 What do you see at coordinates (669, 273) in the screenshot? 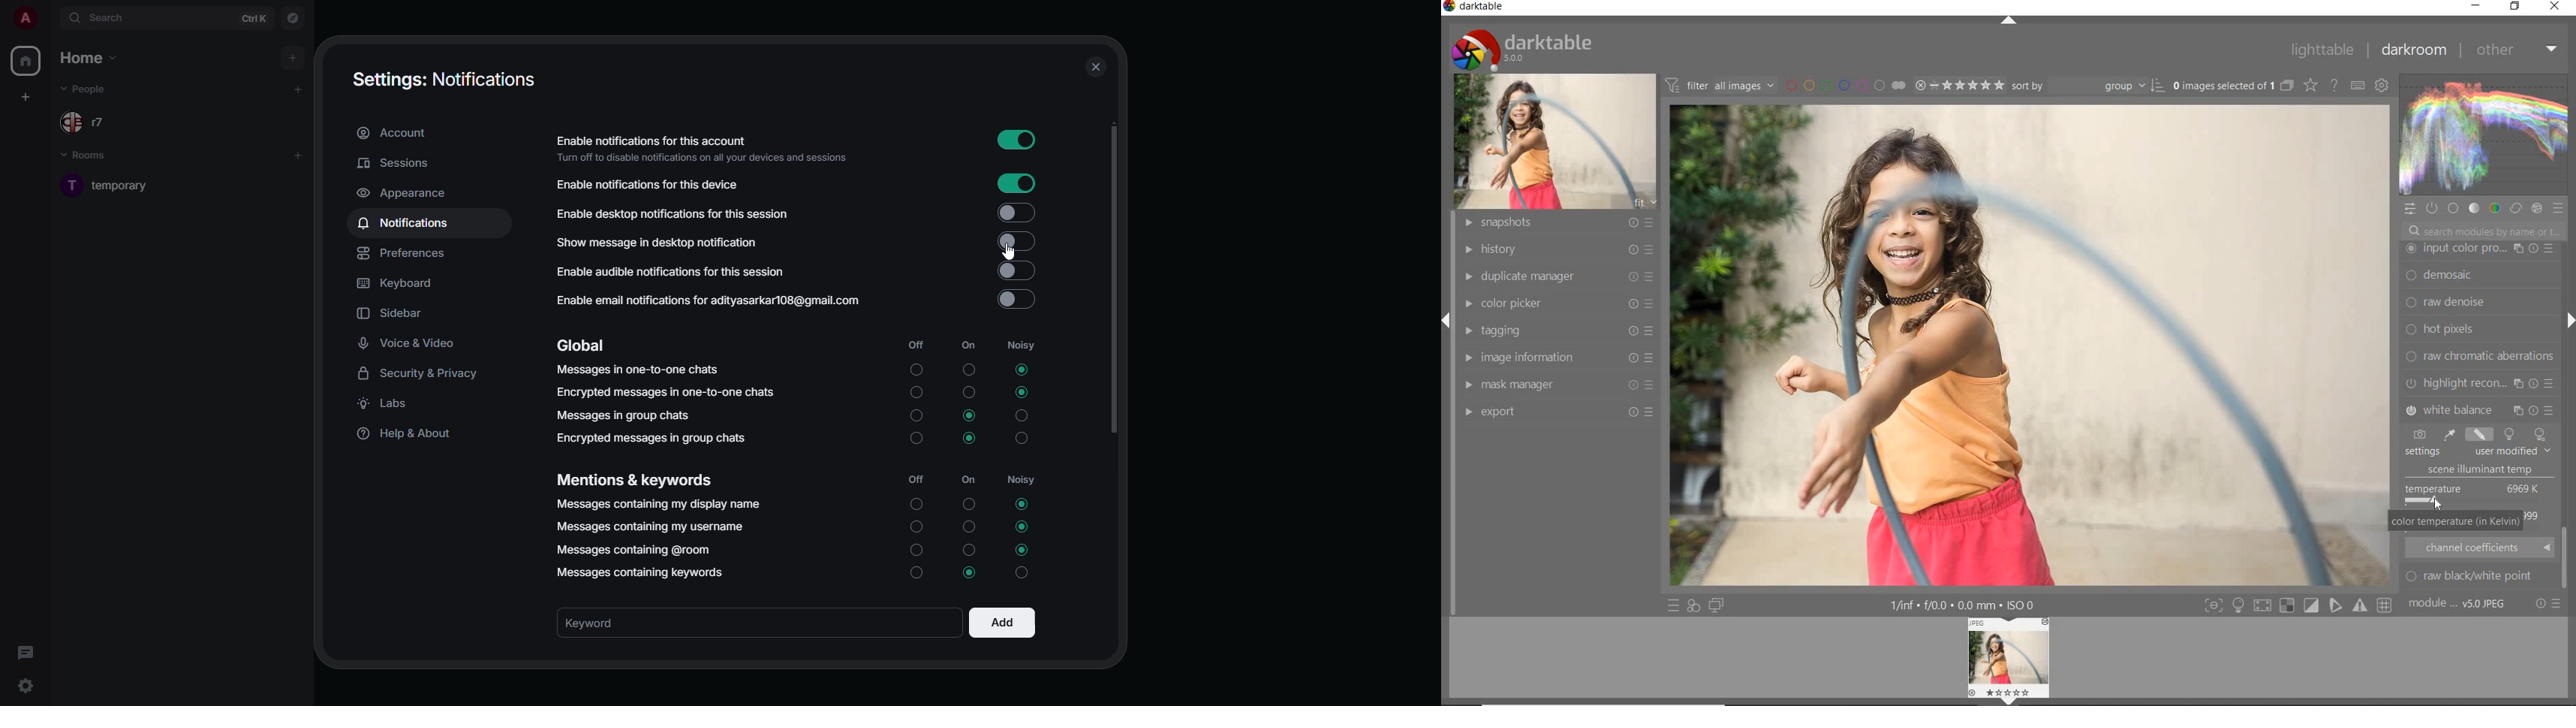
I see `enable audible notifications` at bounding box center [669, 273].